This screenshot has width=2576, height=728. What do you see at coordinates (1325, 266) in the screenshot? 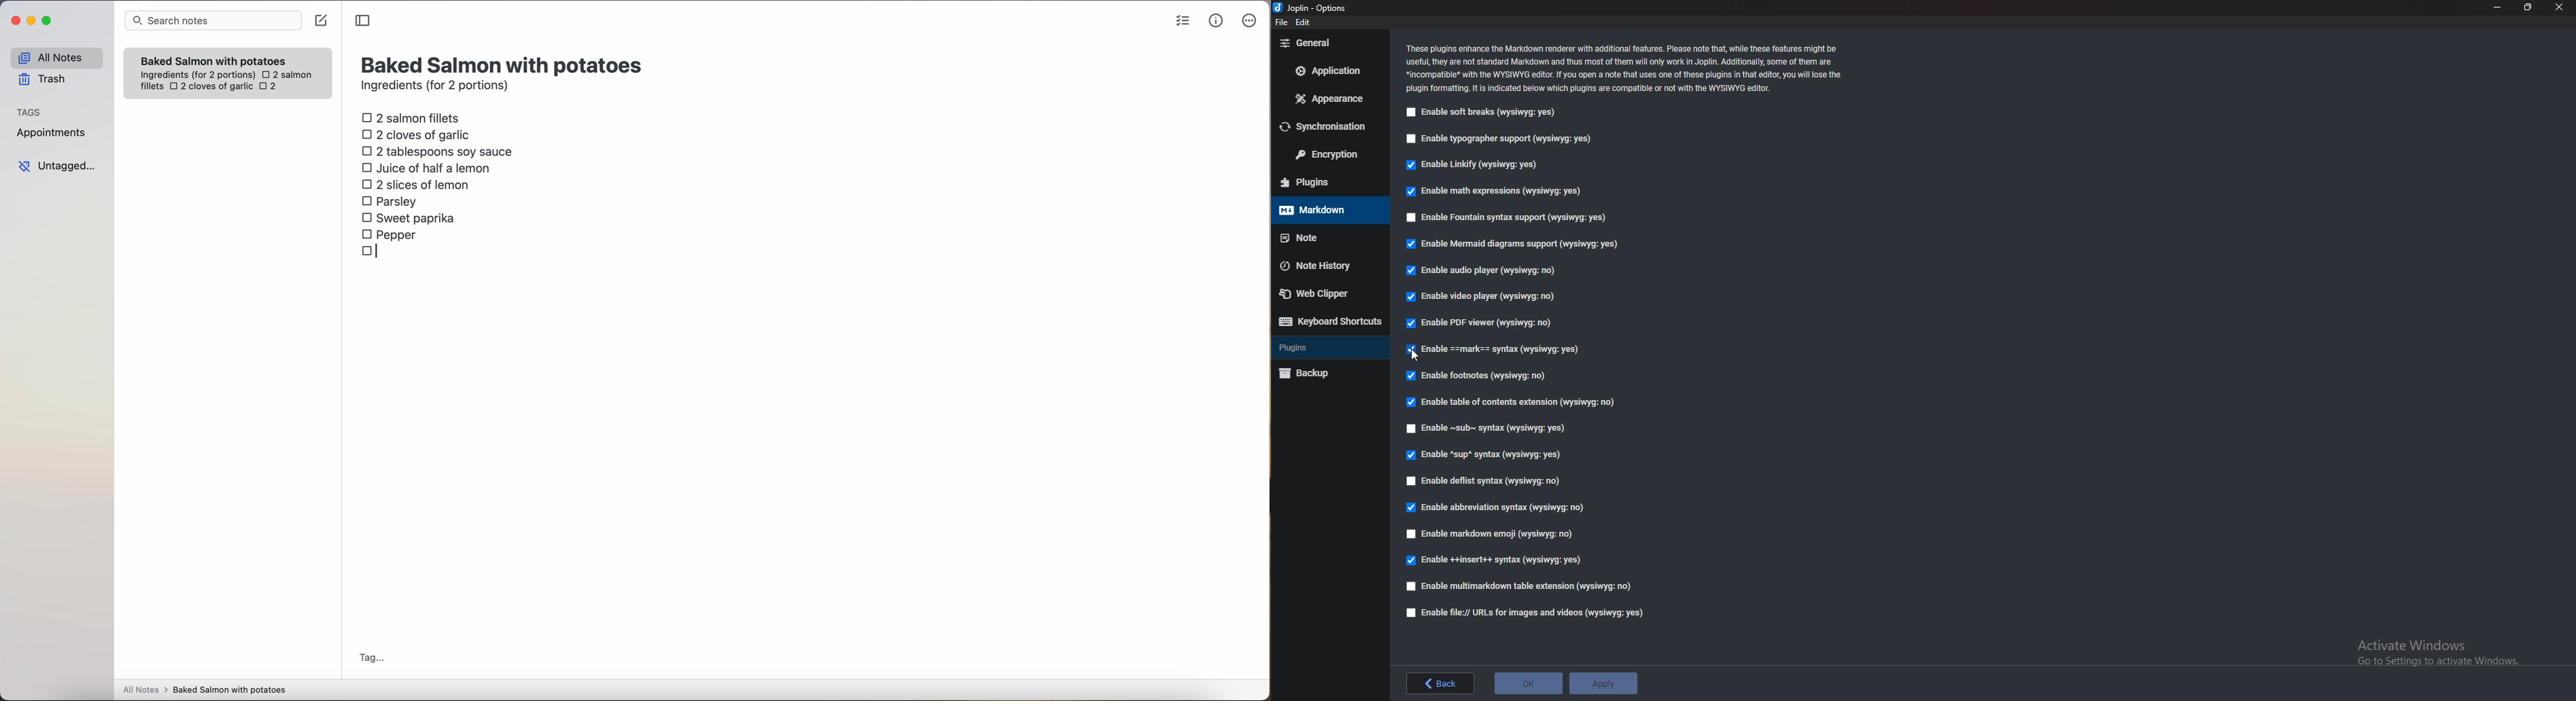
I see `Note history` at bounding box center [1325, 266].